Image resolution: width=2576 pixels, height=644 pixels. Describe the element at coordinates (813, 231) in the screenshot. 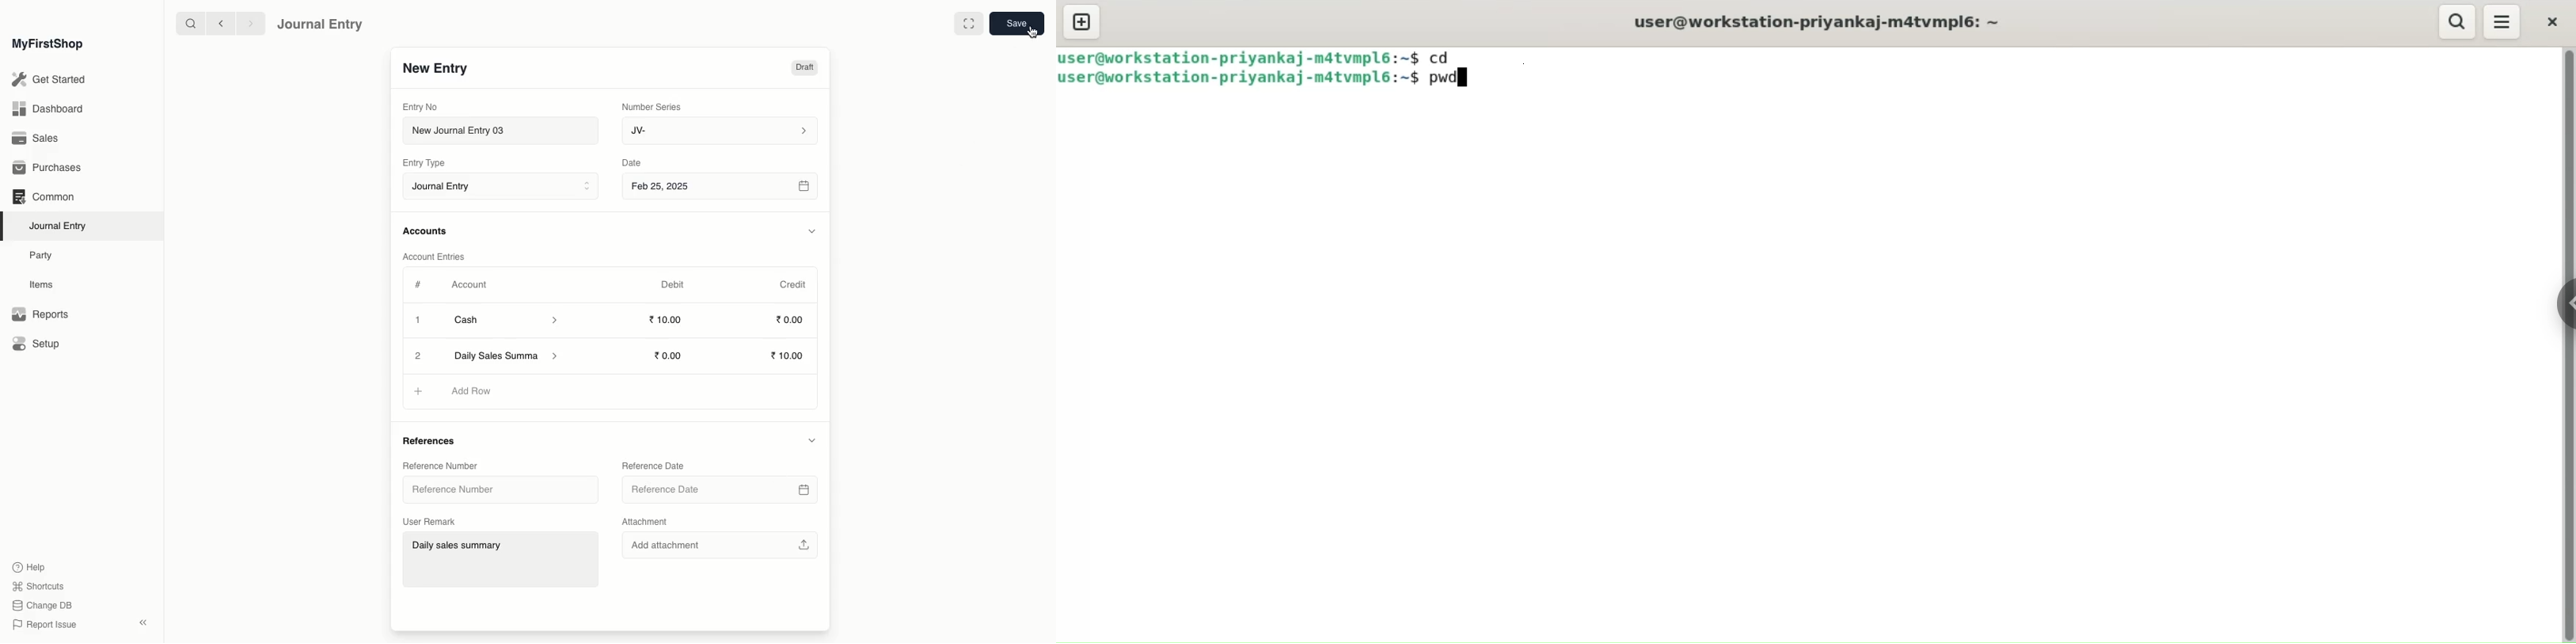

I see `Hide` at that location.